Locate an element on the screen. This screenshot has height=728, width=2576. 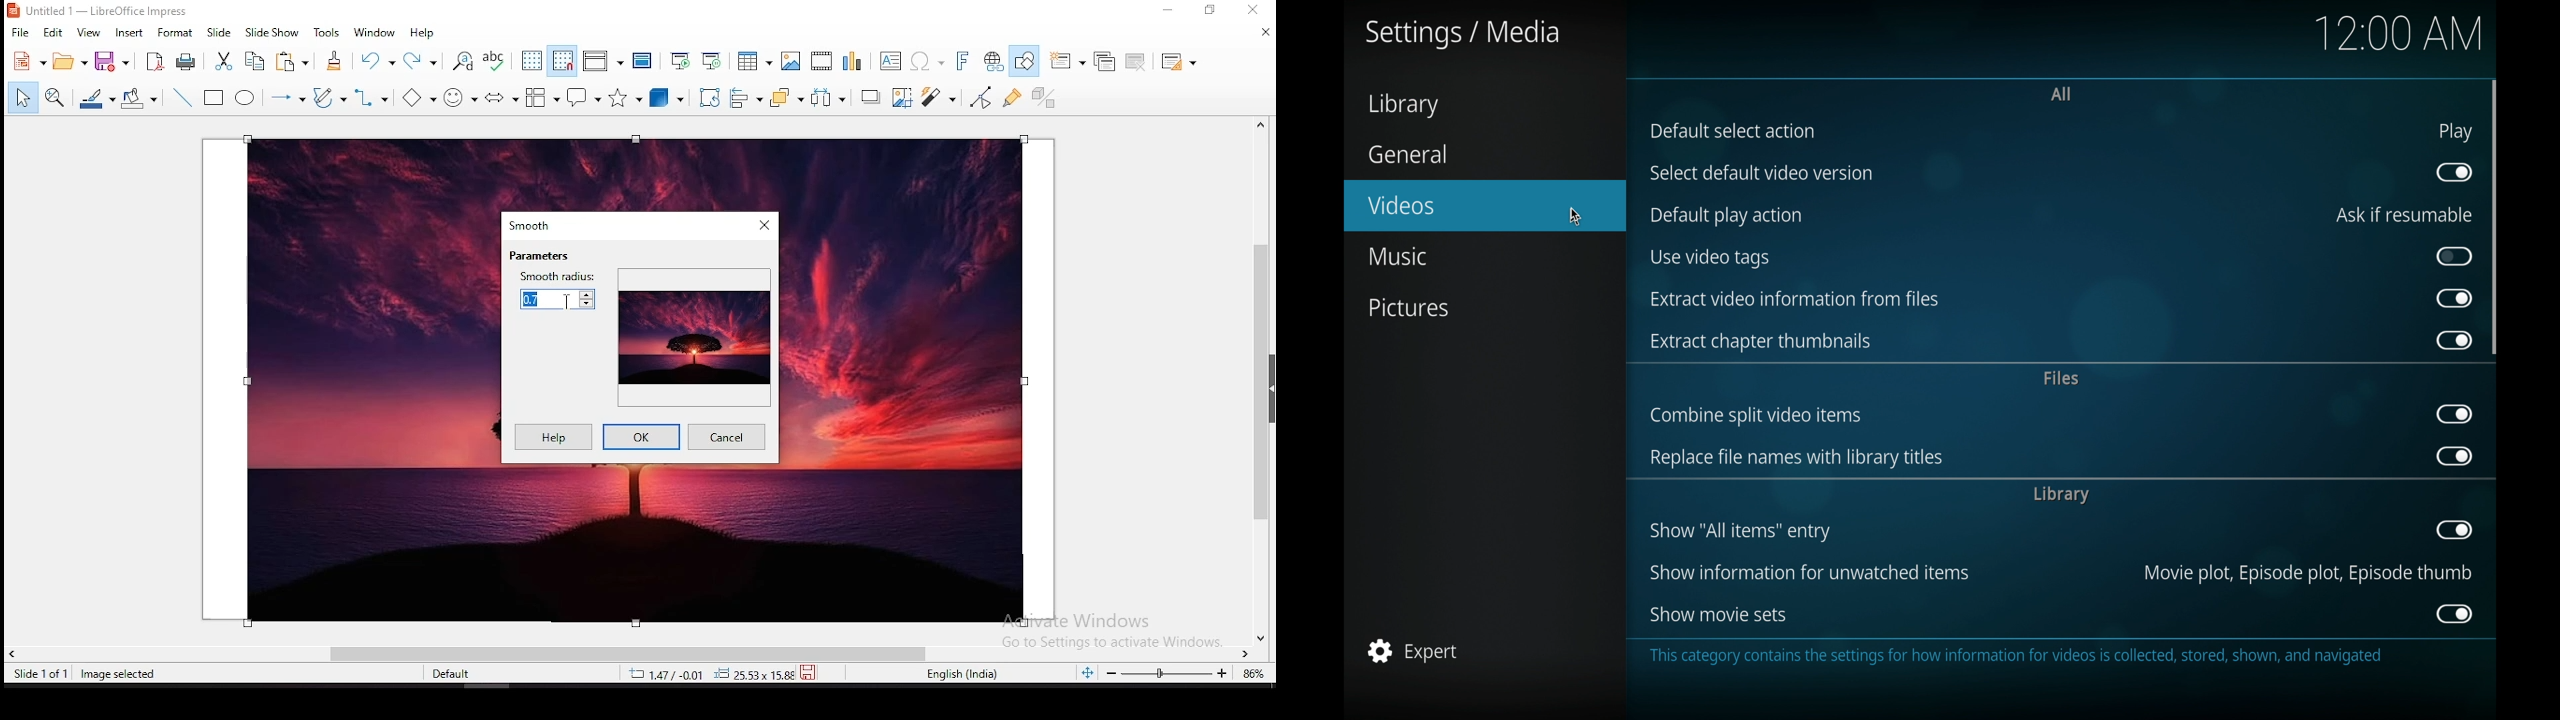
show all items entry is located at coordinates (1741, 532).